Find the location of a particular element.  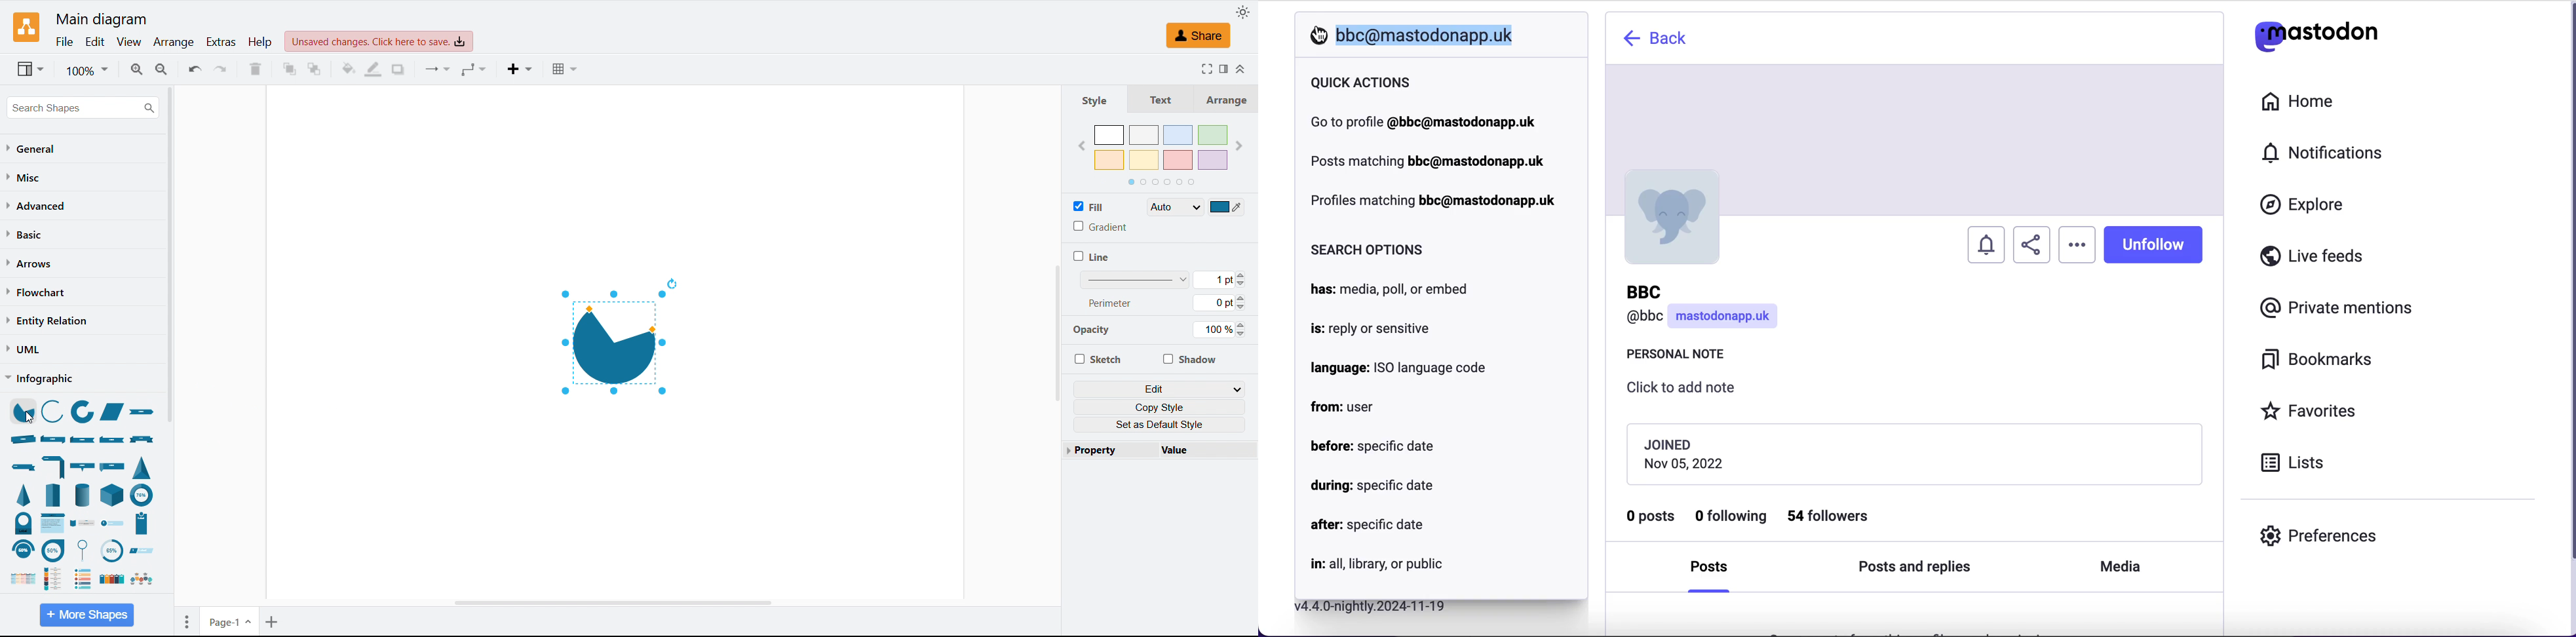

view  is located at coordinates (129, 43).